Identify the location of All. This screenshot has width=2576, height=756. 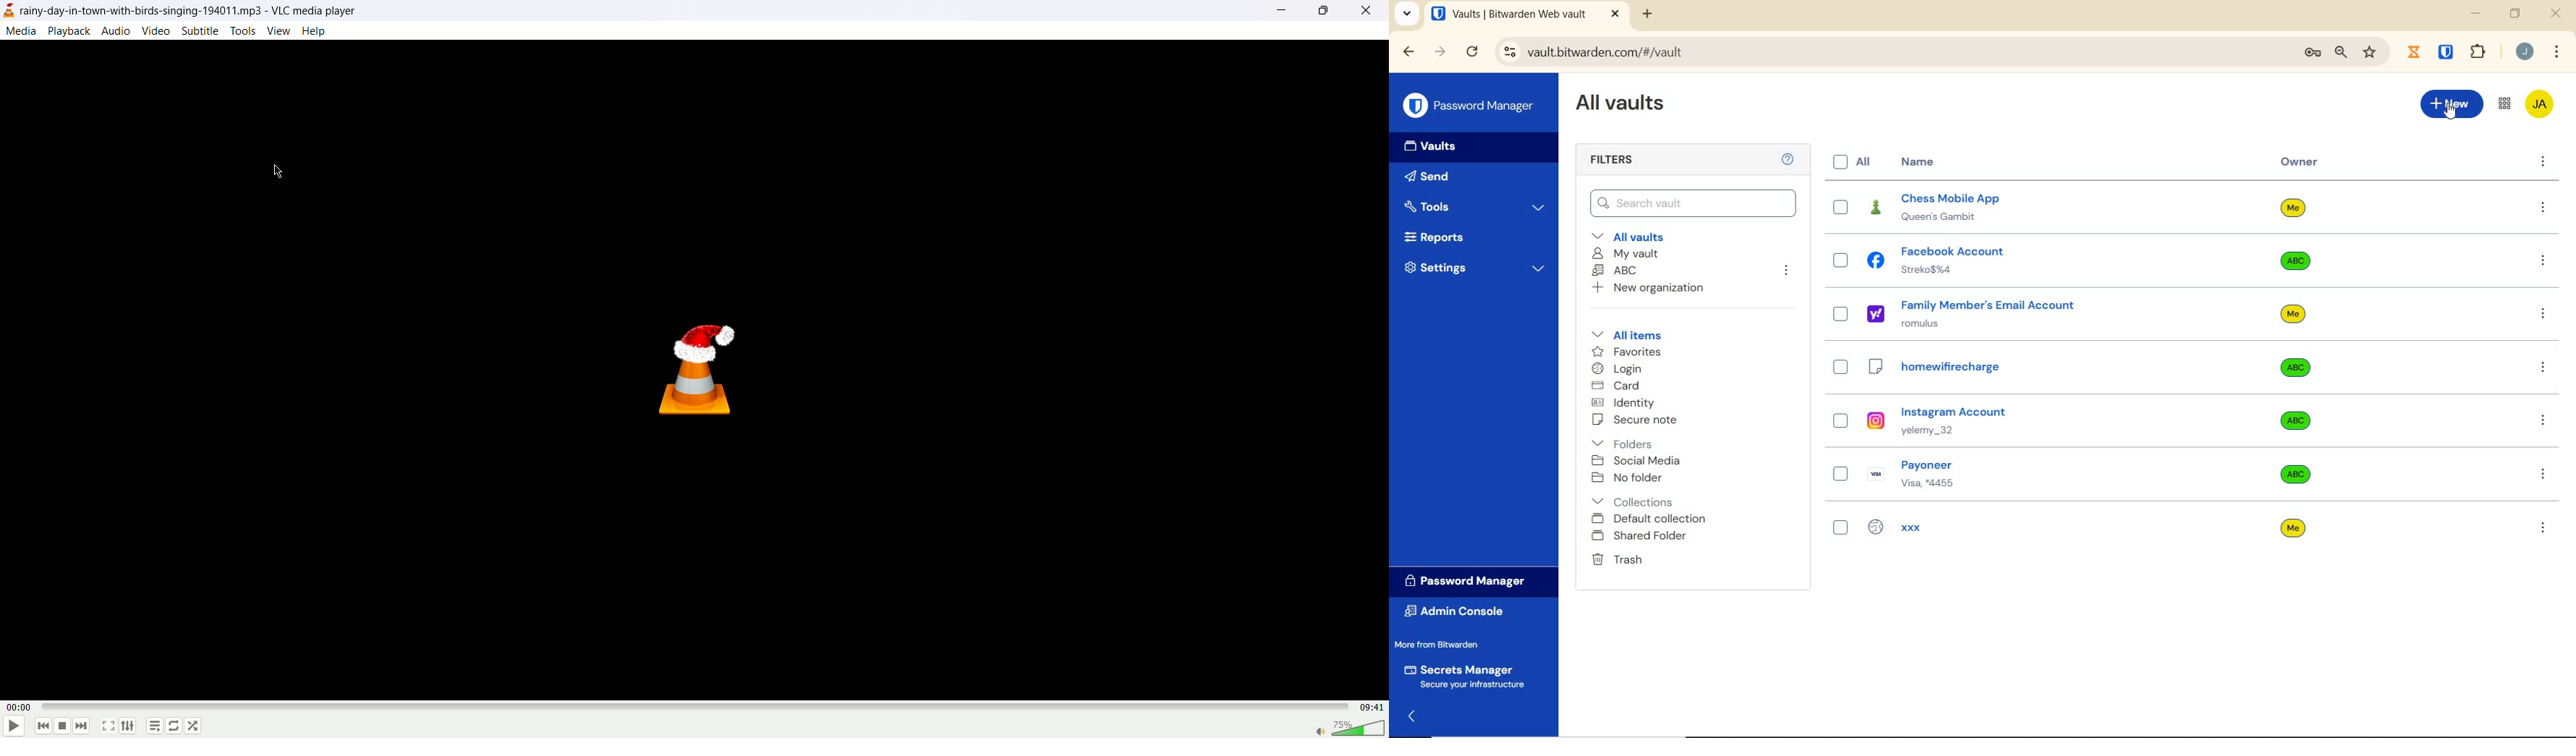
(1855, 162).